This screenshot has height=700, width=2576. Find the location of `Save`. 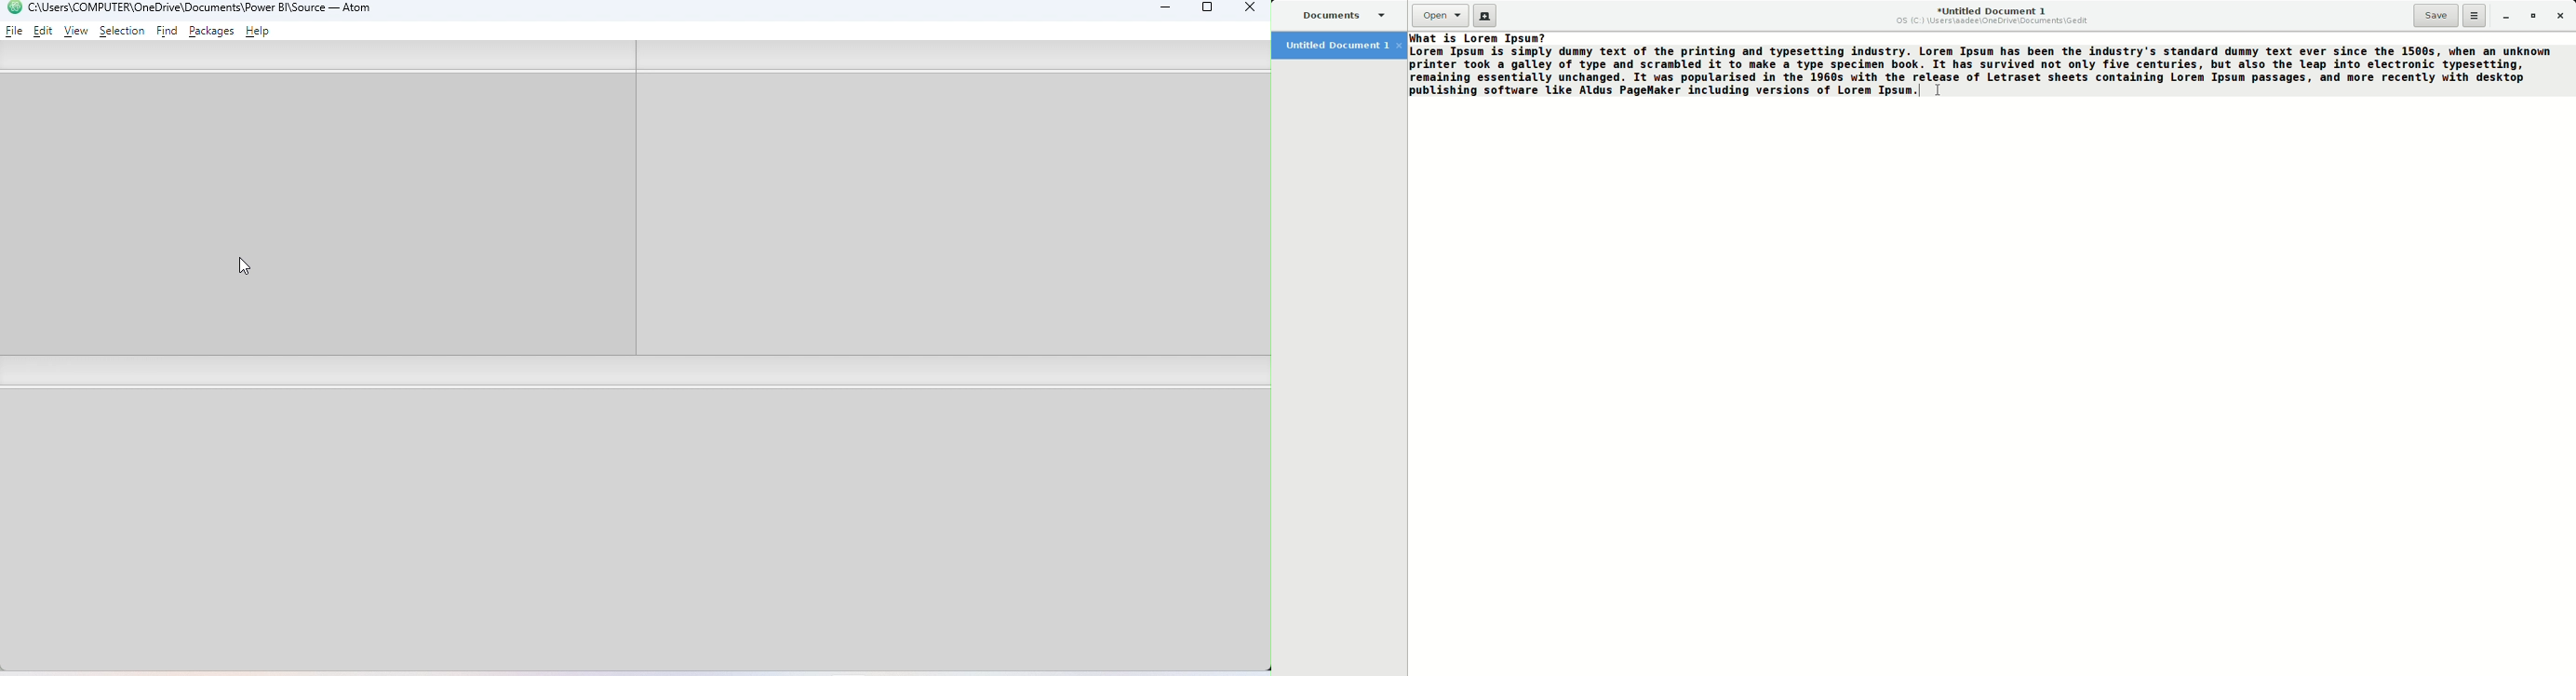

Save is located at coordinates (2436, 16).